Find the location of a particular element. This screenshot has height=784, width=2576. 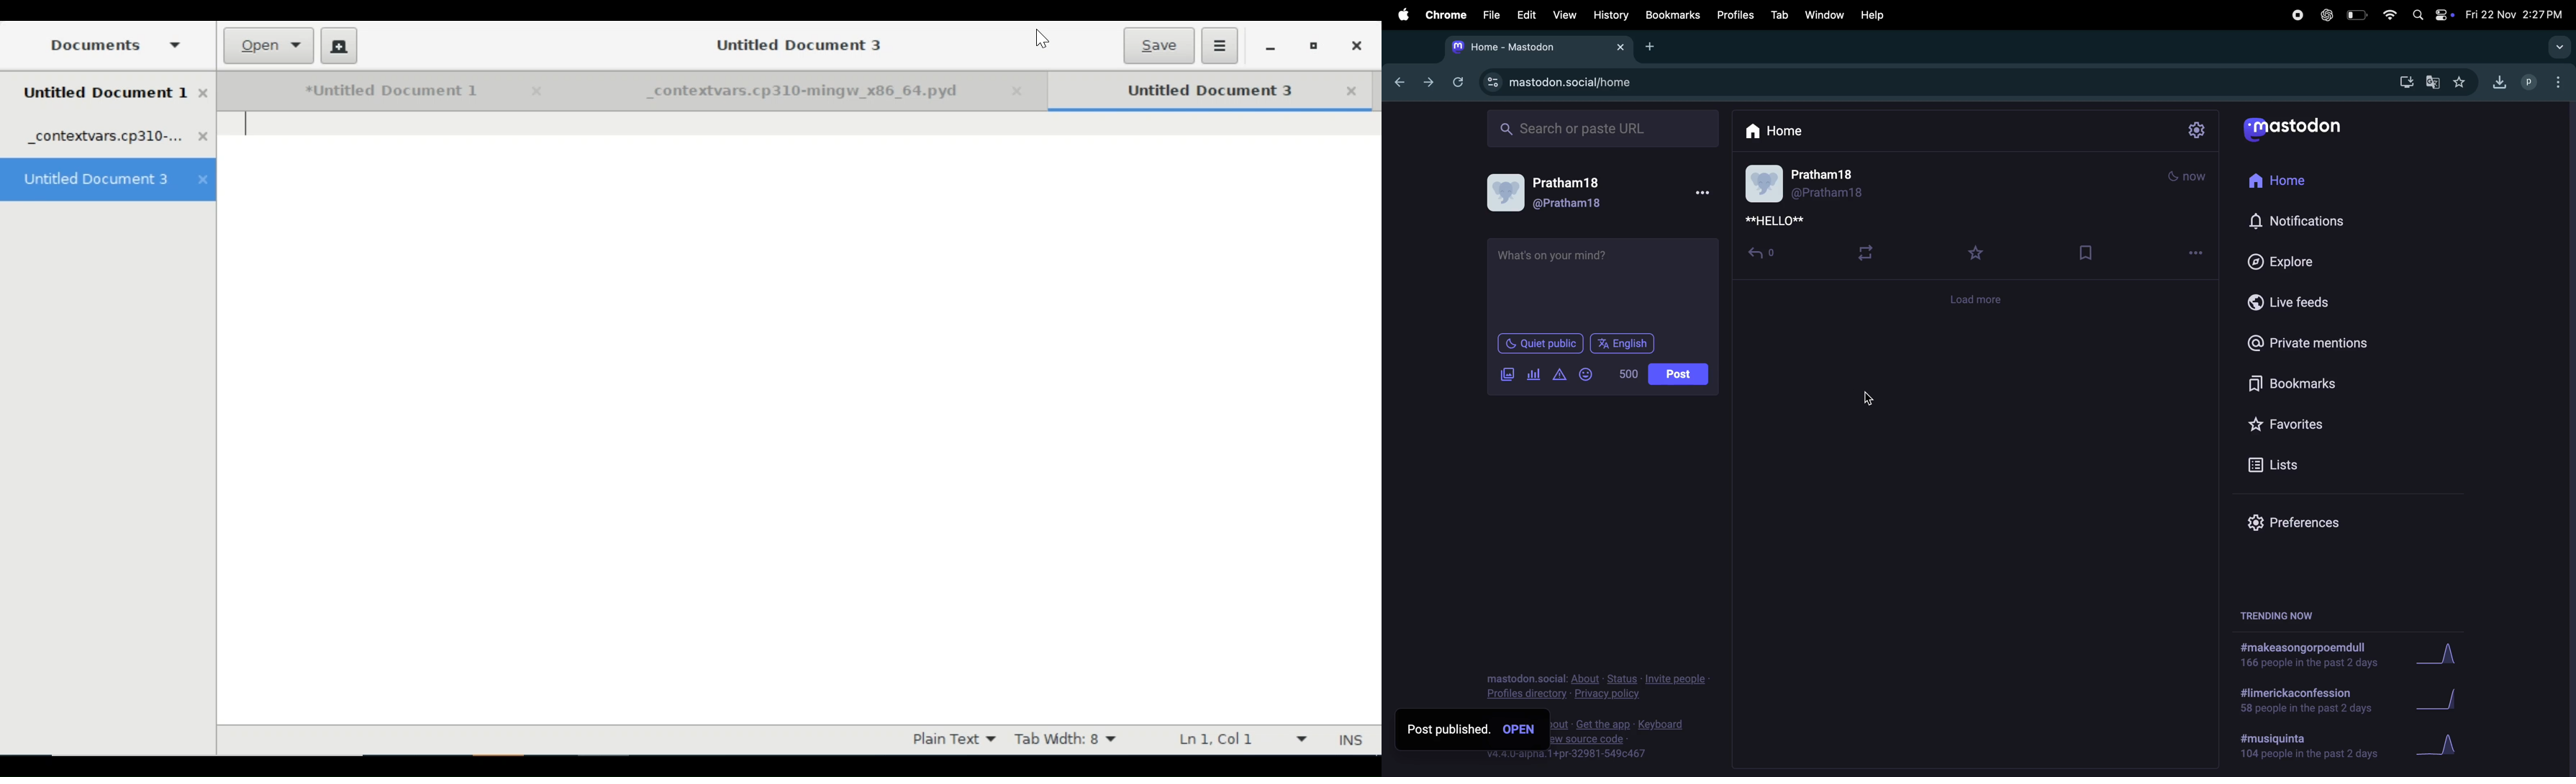

forward is located at coordinates (1427, 82).